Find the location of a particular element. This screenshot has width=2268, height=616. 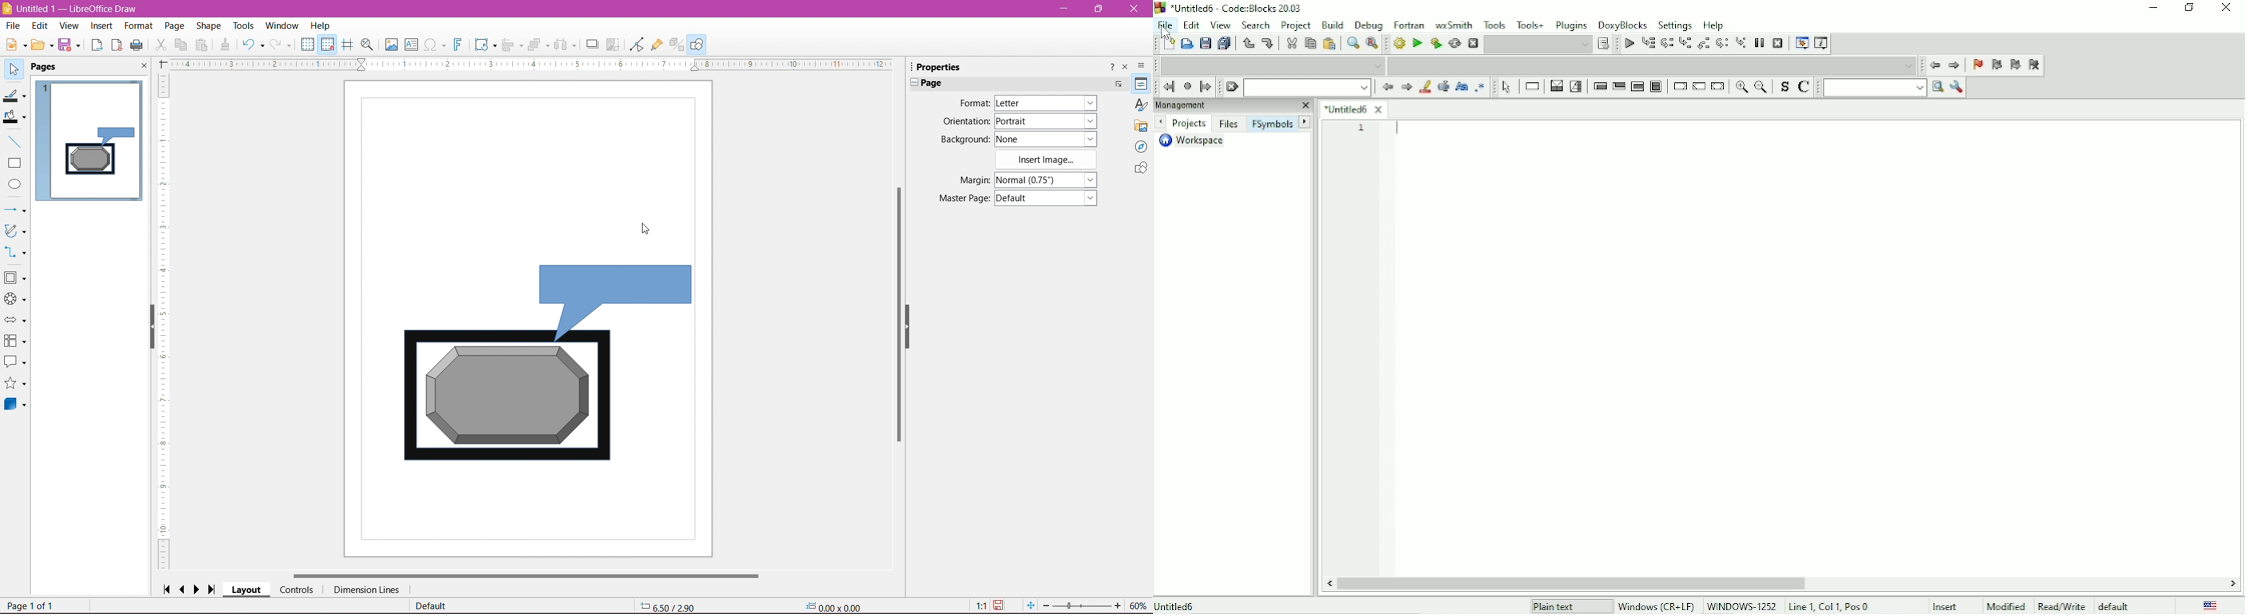

Controls is located at coordinates (297, 589).